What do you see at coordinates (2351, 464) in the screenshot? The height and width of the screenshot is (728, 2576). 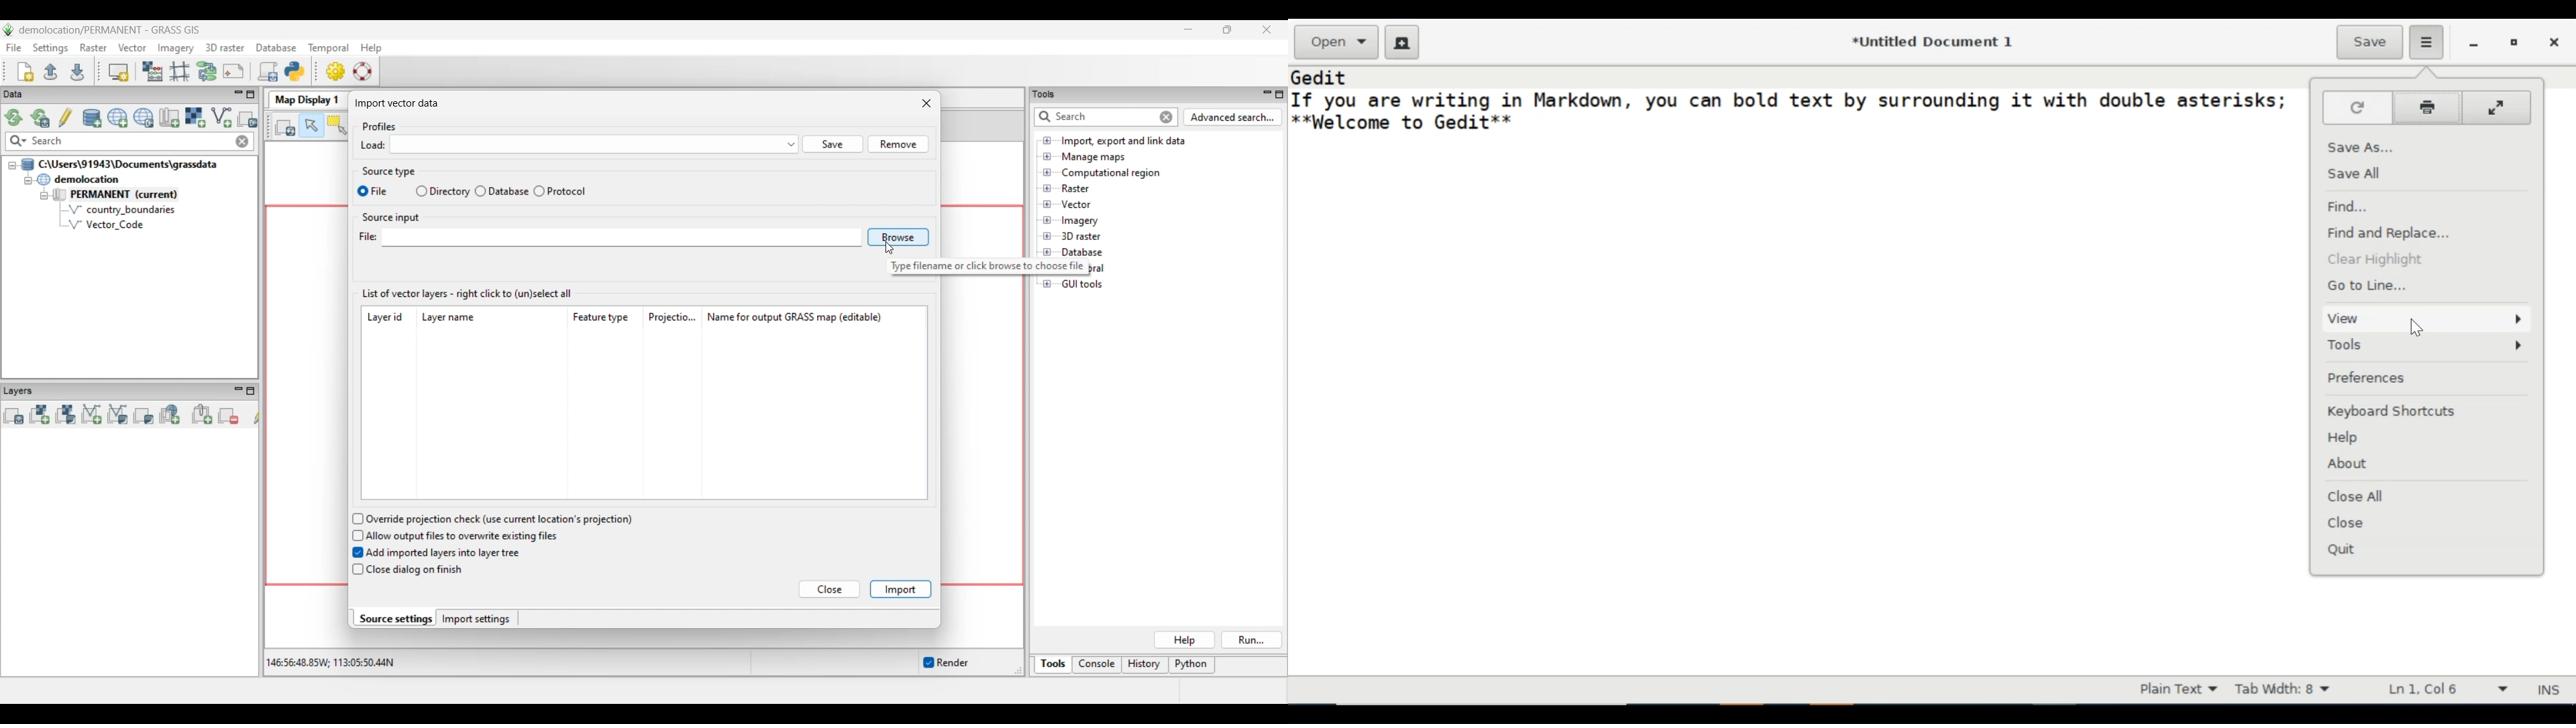 I see `About` at bounding box center [2351, 464].